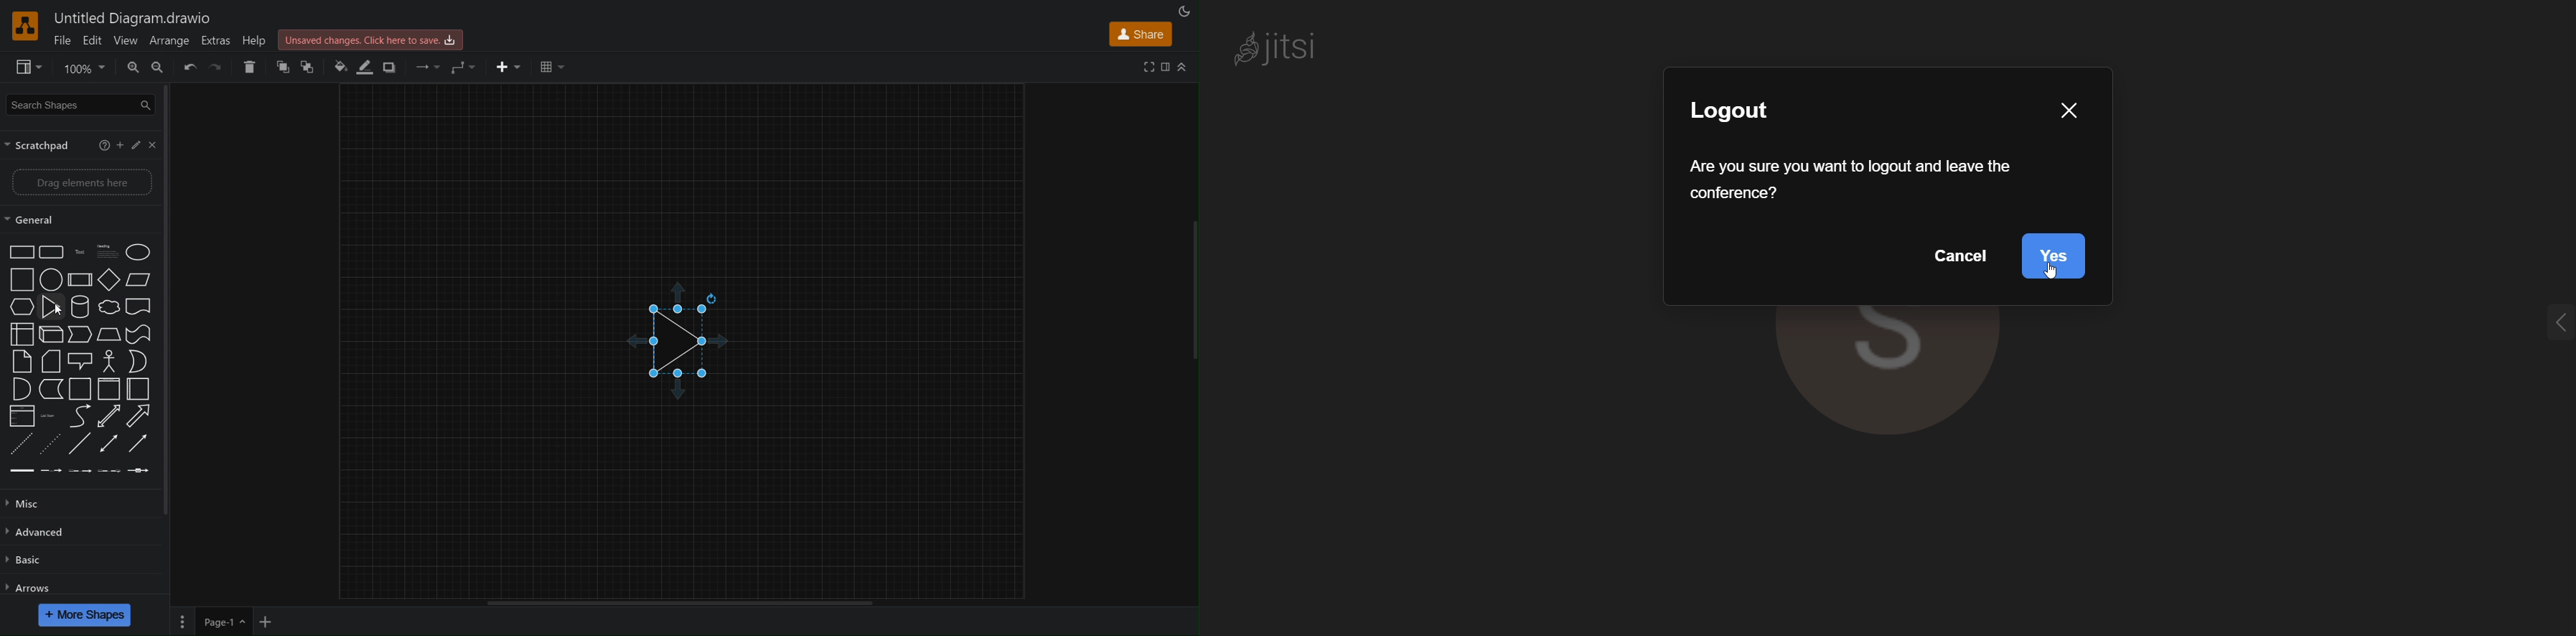 This screenshot has height=644, width=2576. What do you see at coordinates (312, 67) in the screenshot?
I see `Send to Back` at bounding box center [312, 67].